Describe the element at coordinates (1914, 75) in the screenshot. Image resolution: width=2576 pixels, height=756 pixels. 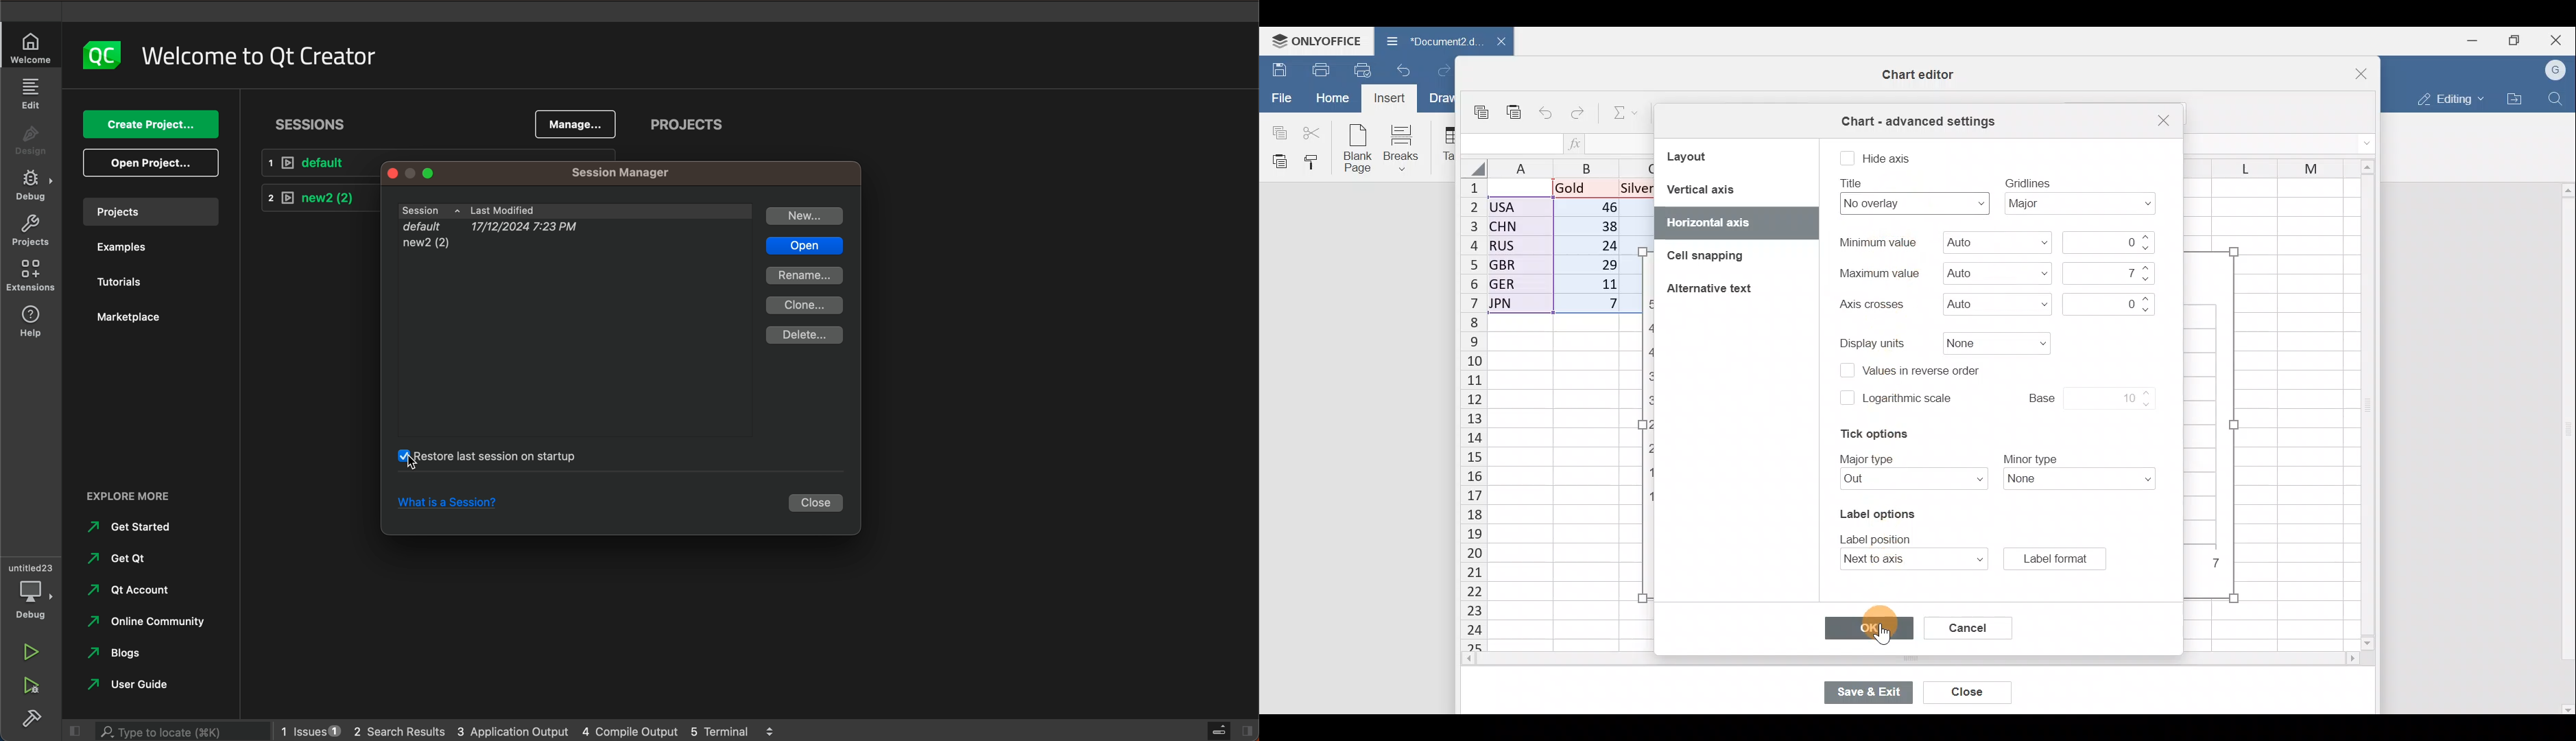
I see `Chart editor` at that location.